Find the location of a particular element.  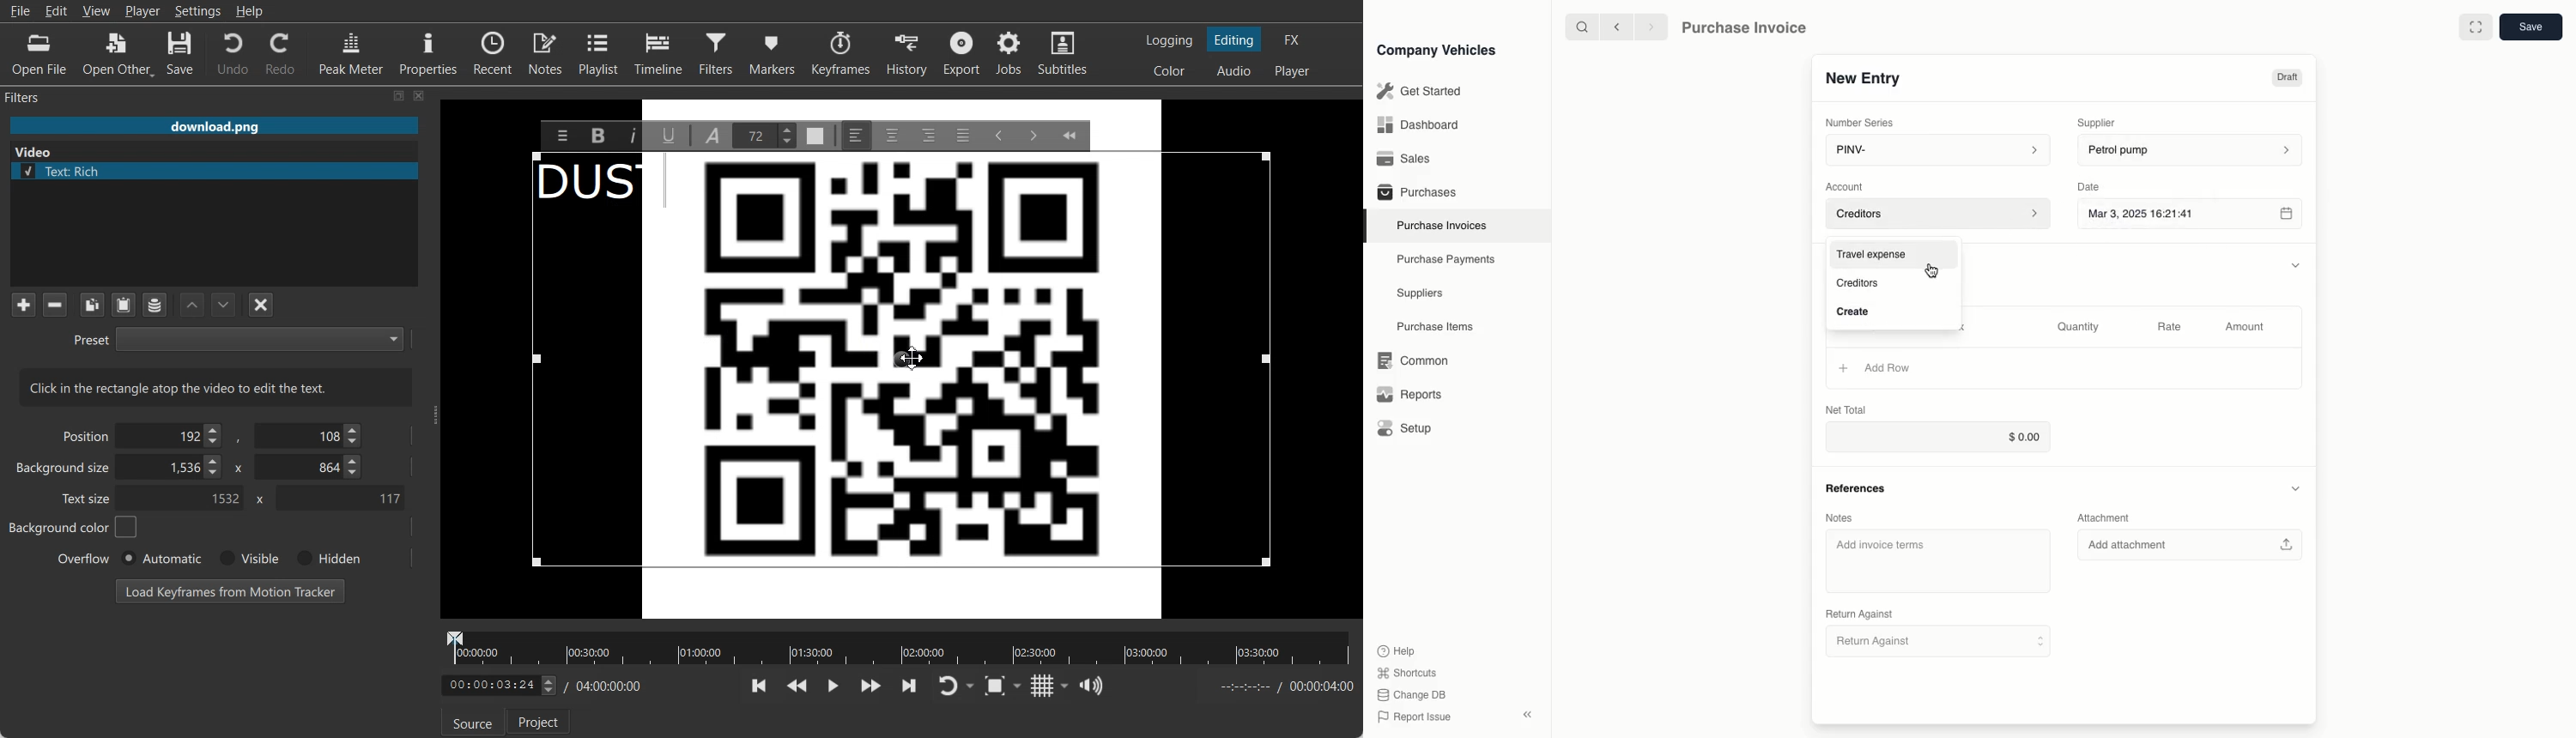

Open Other is located at coordinates (118, 54).